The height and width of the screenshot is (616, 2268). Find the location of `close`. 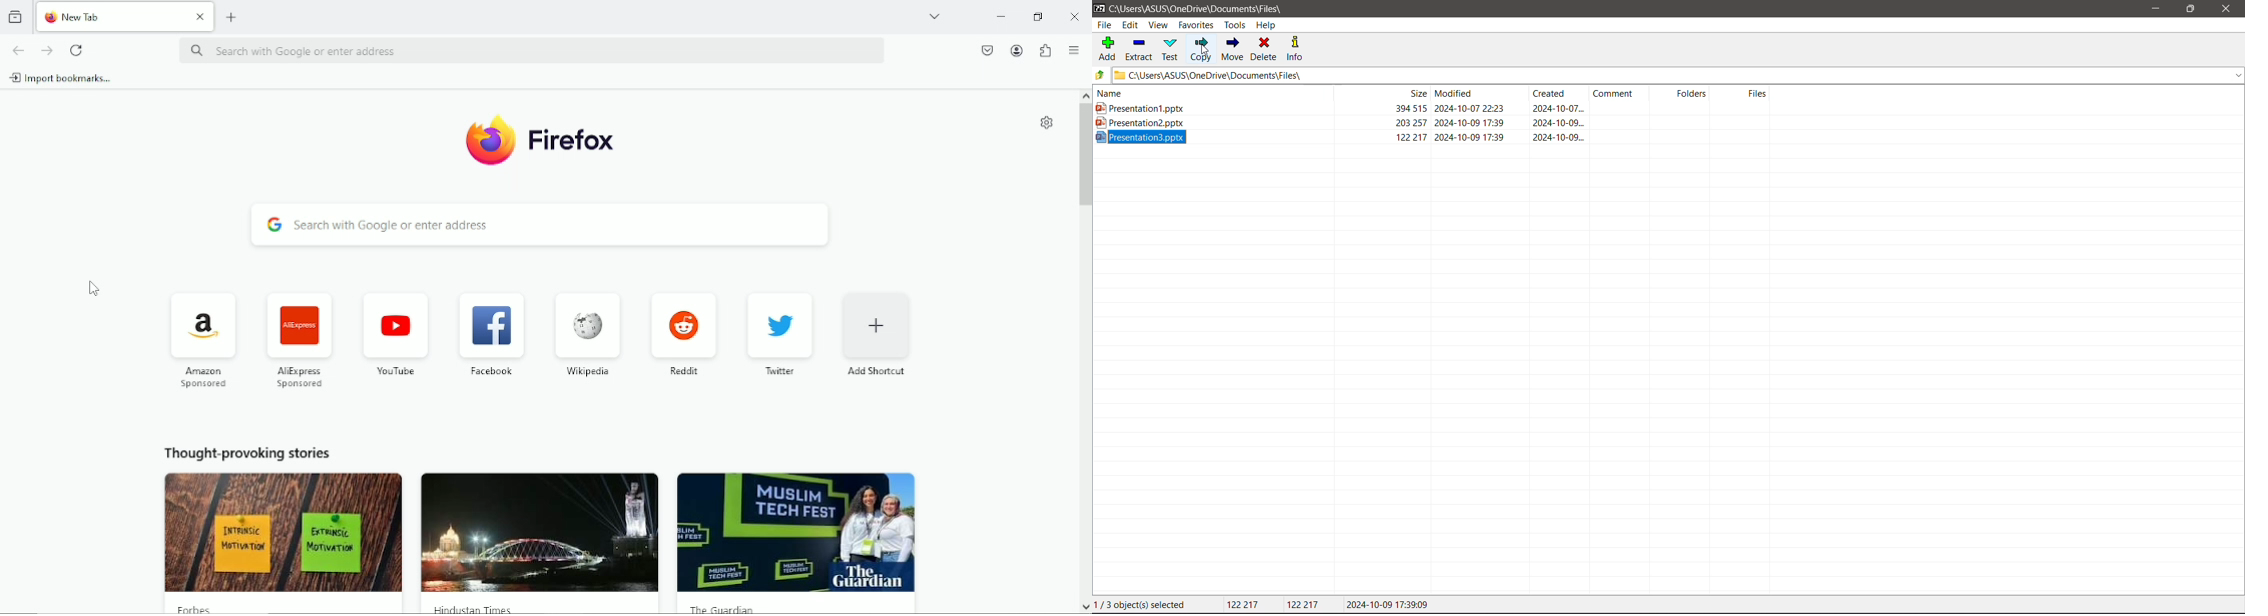

close is located at coordinates (1072, 16).